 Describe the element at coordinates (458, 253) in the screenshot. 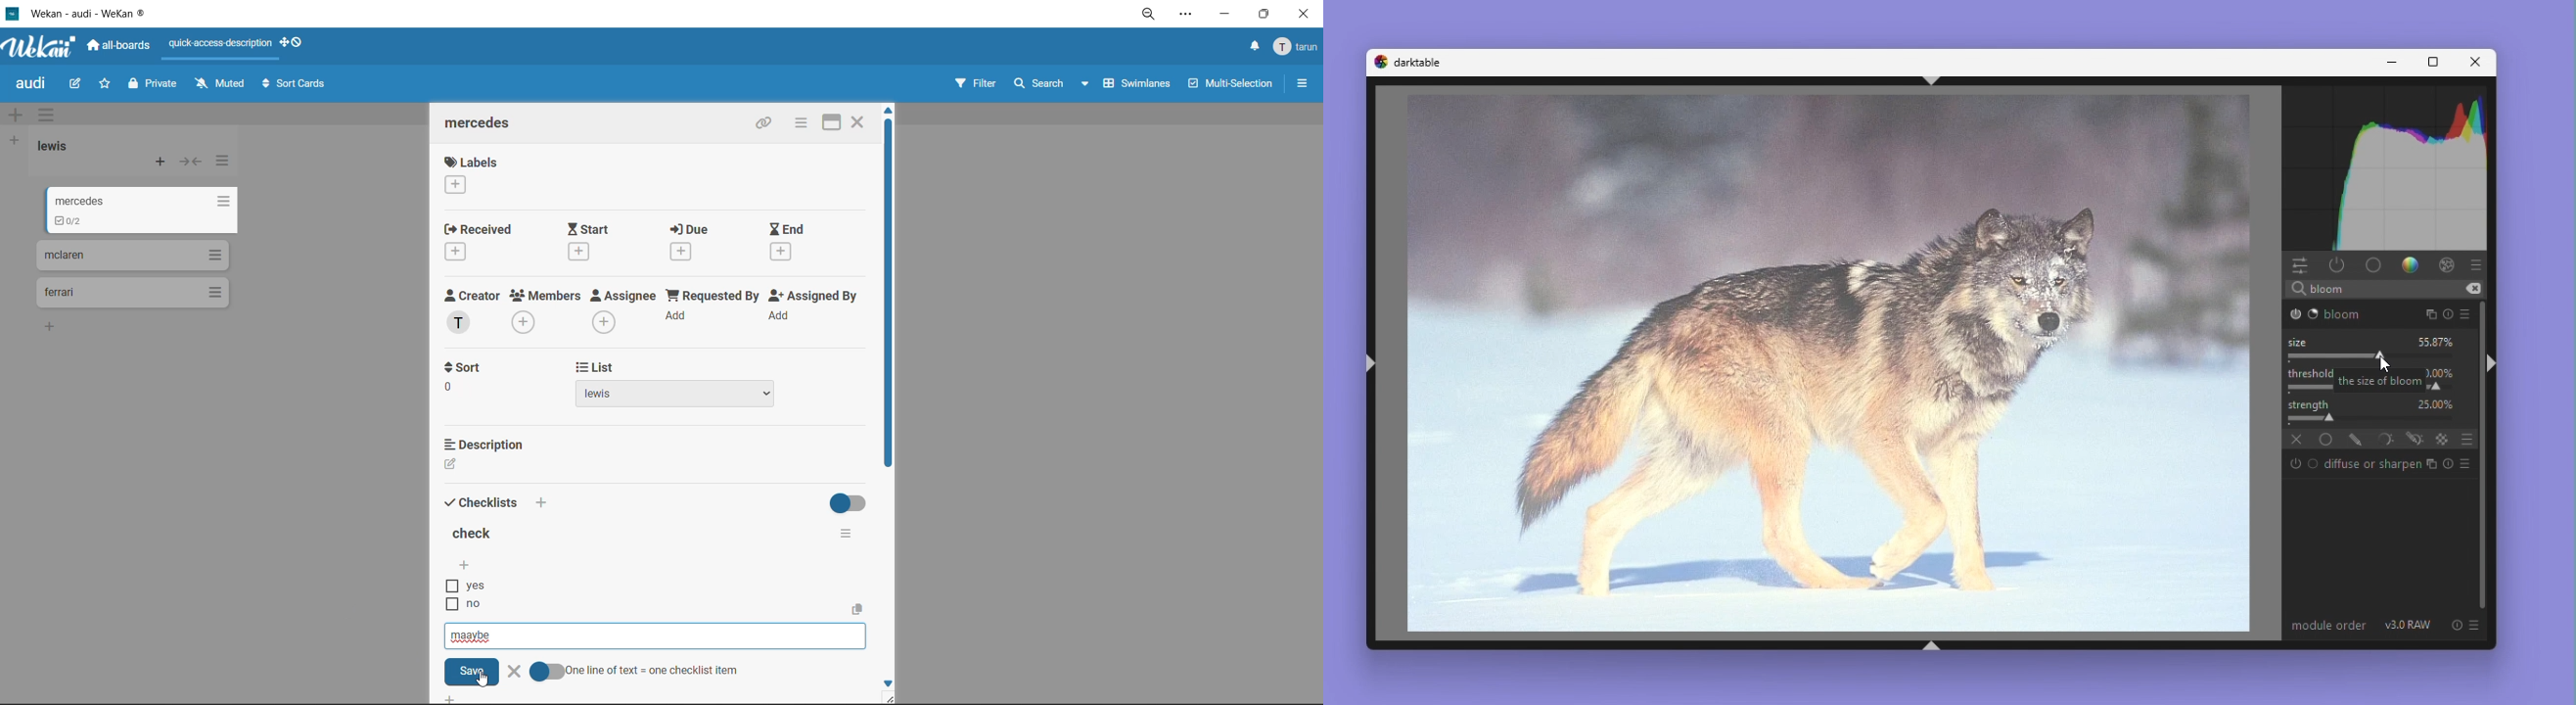

I see `Add Recieved` at that location.